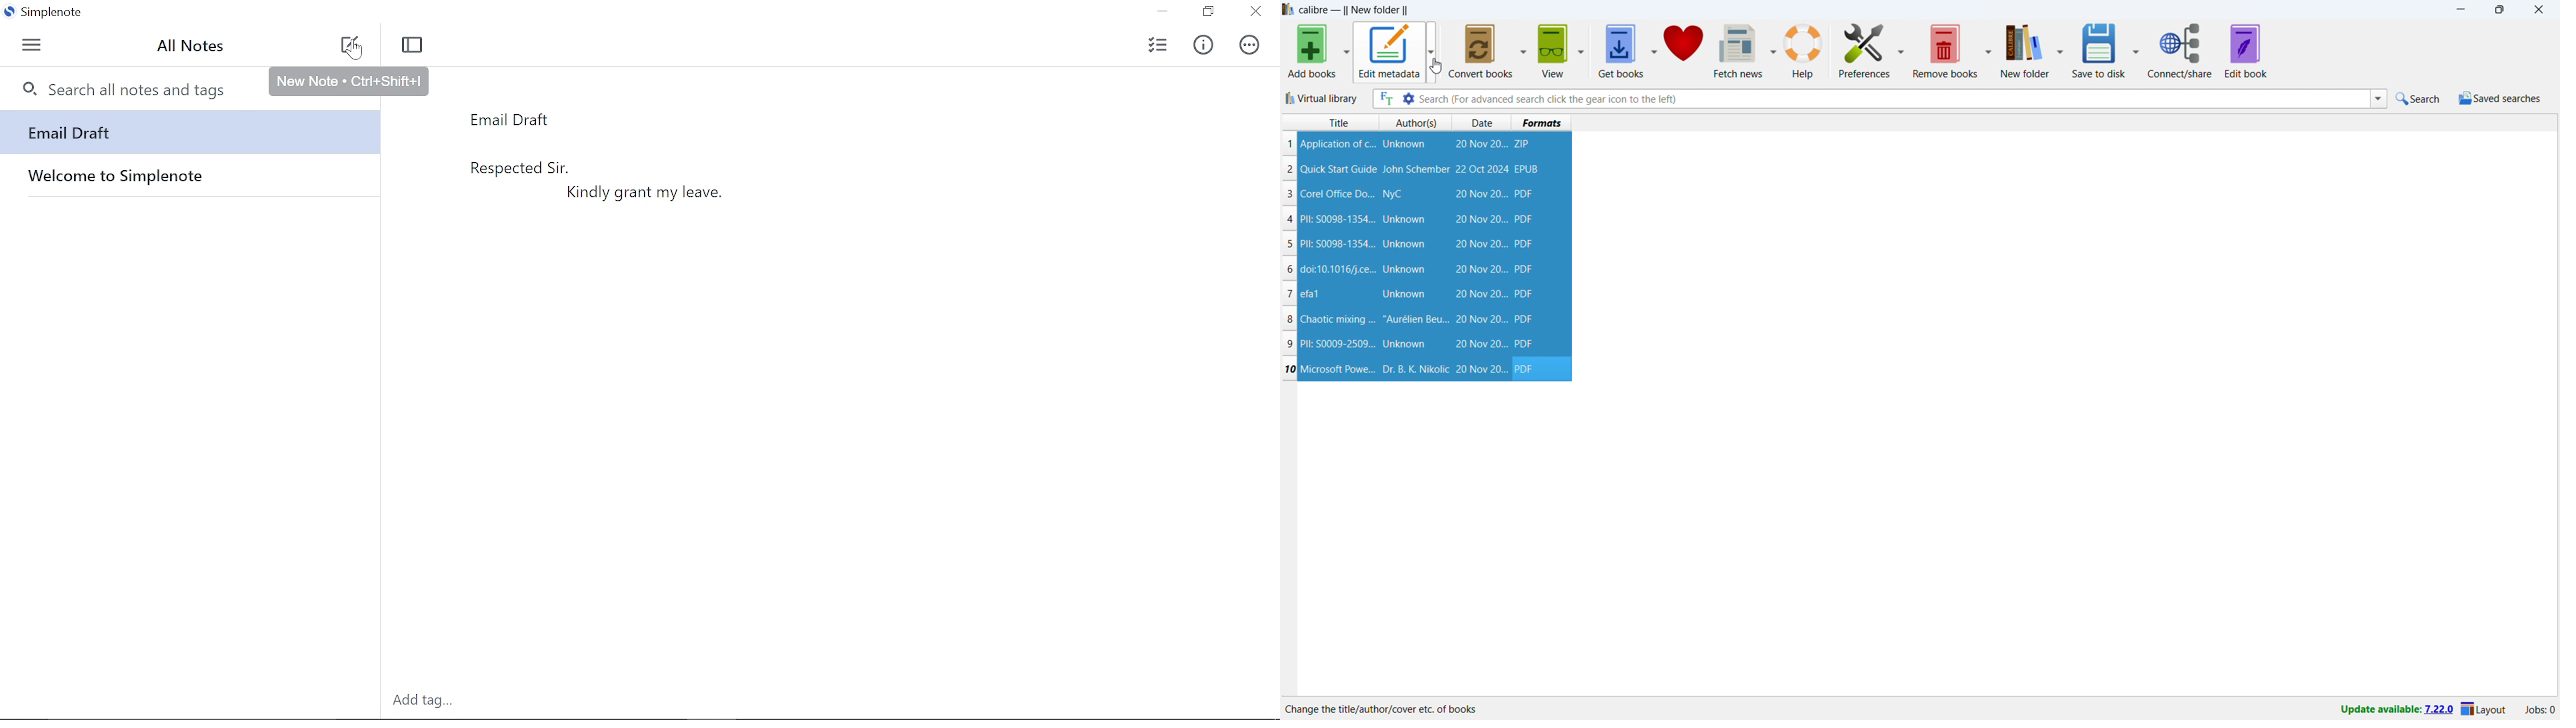  Describe the element at coordinates (1338, 193) in the screenshot. I see `Corel Office Do...` at that location.